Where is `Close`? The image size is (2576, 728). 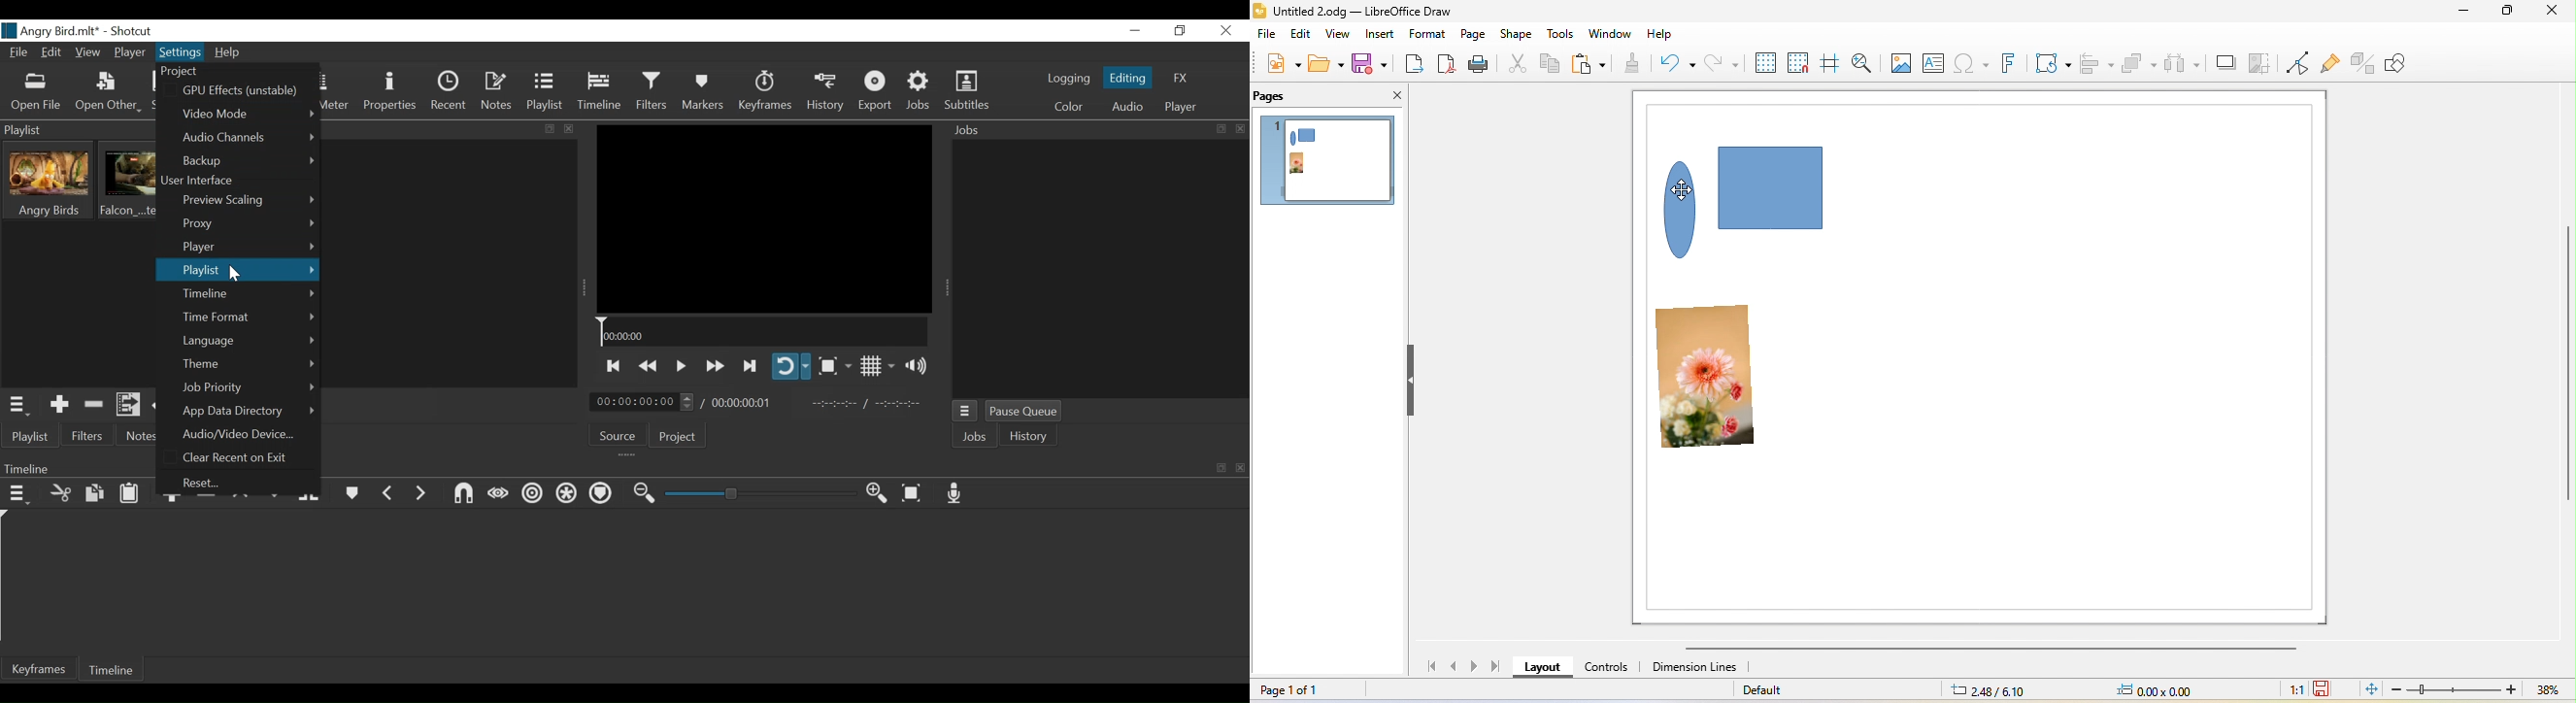 Close is located at coordinates (1227, 31).